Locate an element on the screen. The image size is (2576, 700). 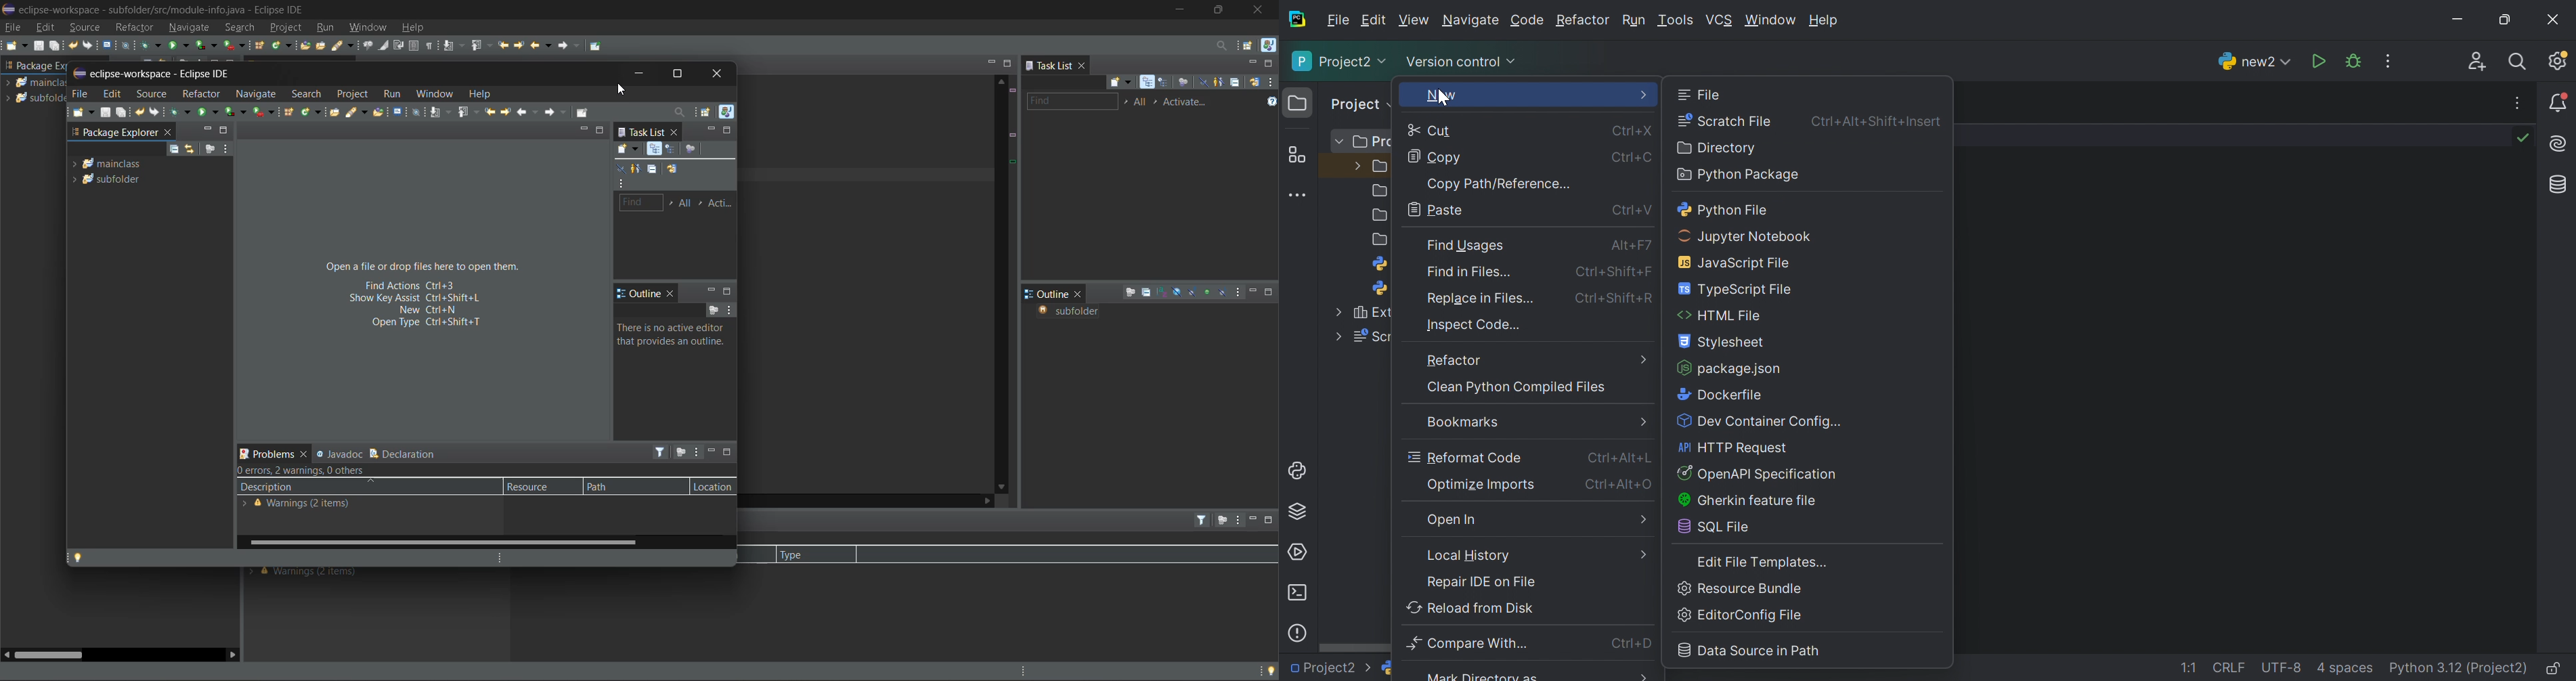
project is located at coordinates (354, 95).